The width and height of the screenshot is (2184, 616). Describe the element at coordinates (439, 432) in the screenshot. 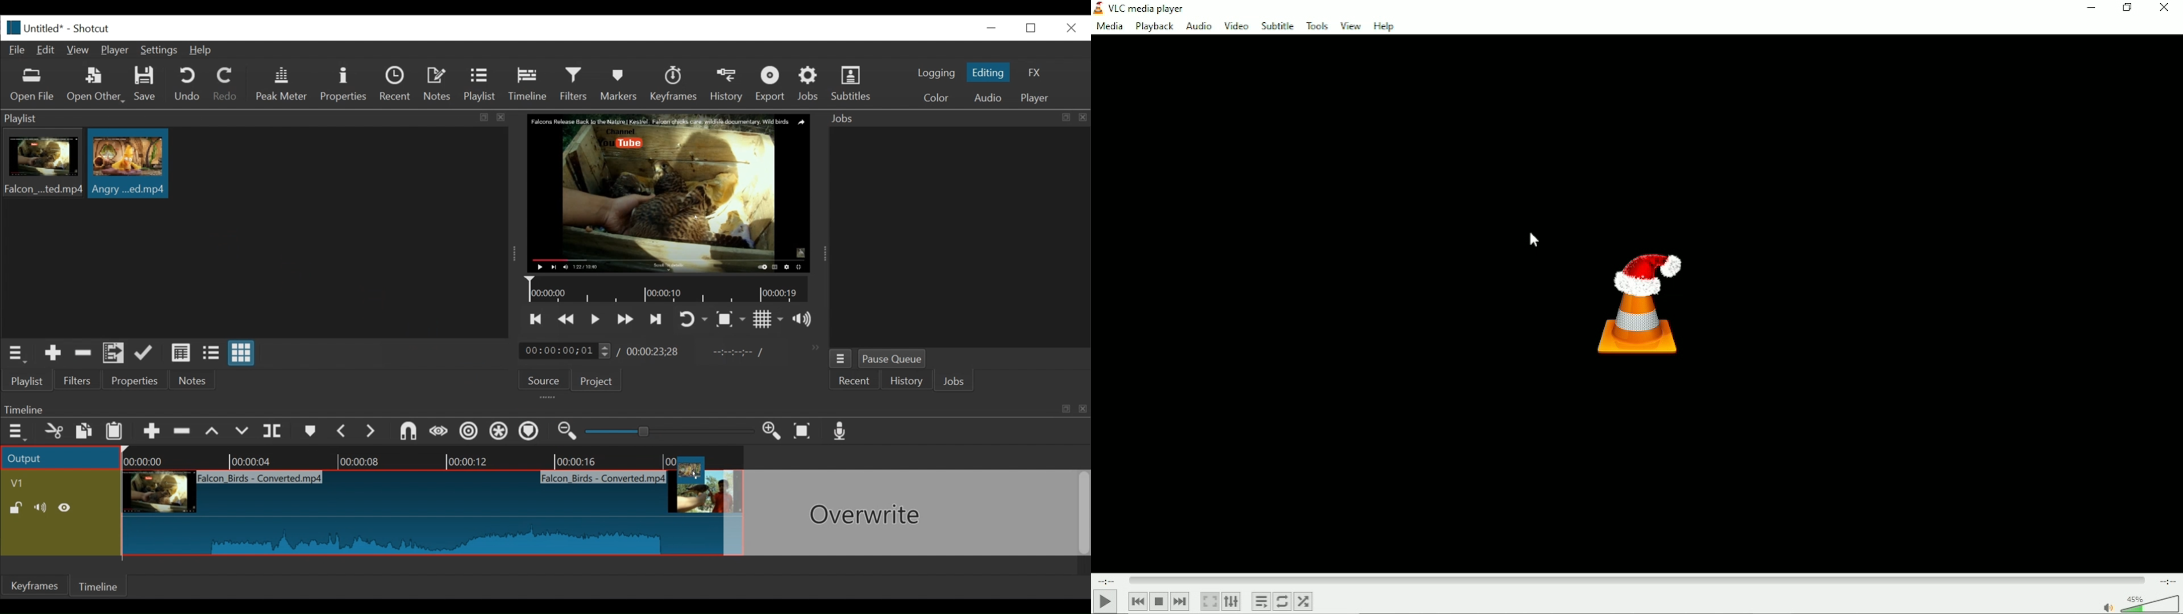

I see `scrub while dragging` at that location.